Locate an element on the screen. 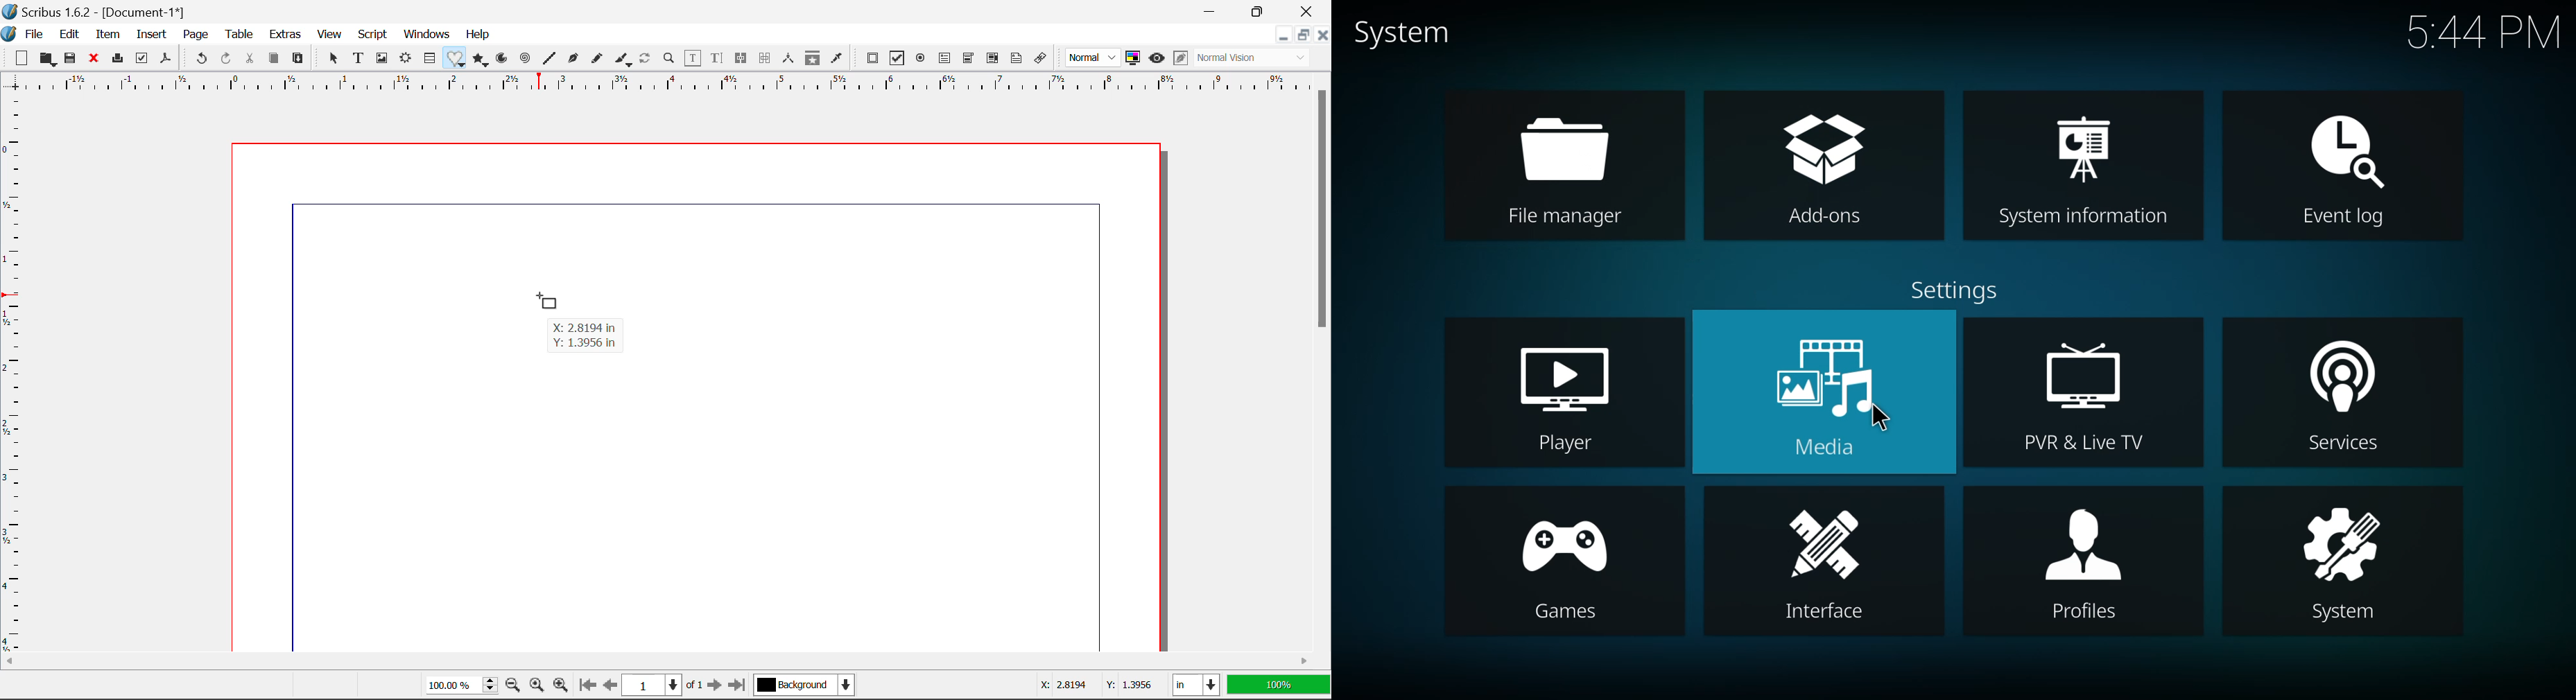  system information is located at coordinates (2082, 141).